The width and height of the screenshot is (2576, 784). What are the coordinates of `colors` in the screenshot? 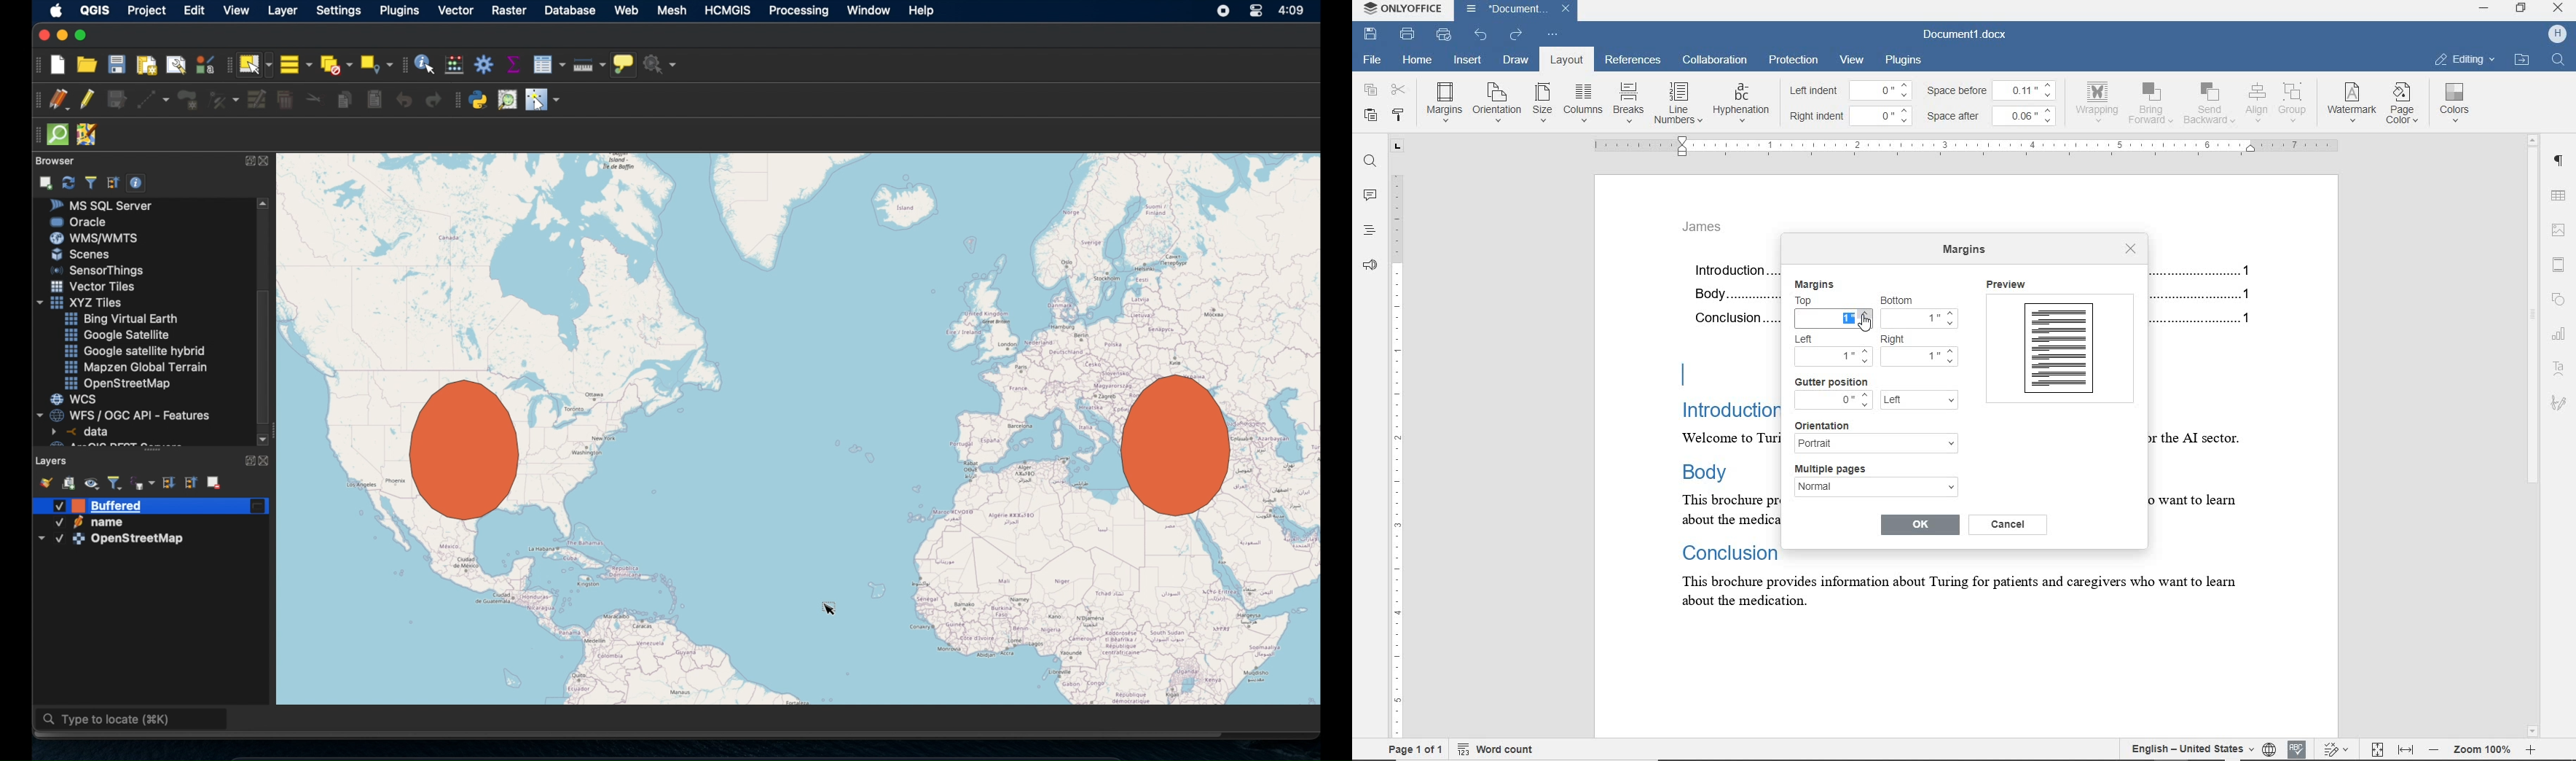 It's located at (2457, 103).